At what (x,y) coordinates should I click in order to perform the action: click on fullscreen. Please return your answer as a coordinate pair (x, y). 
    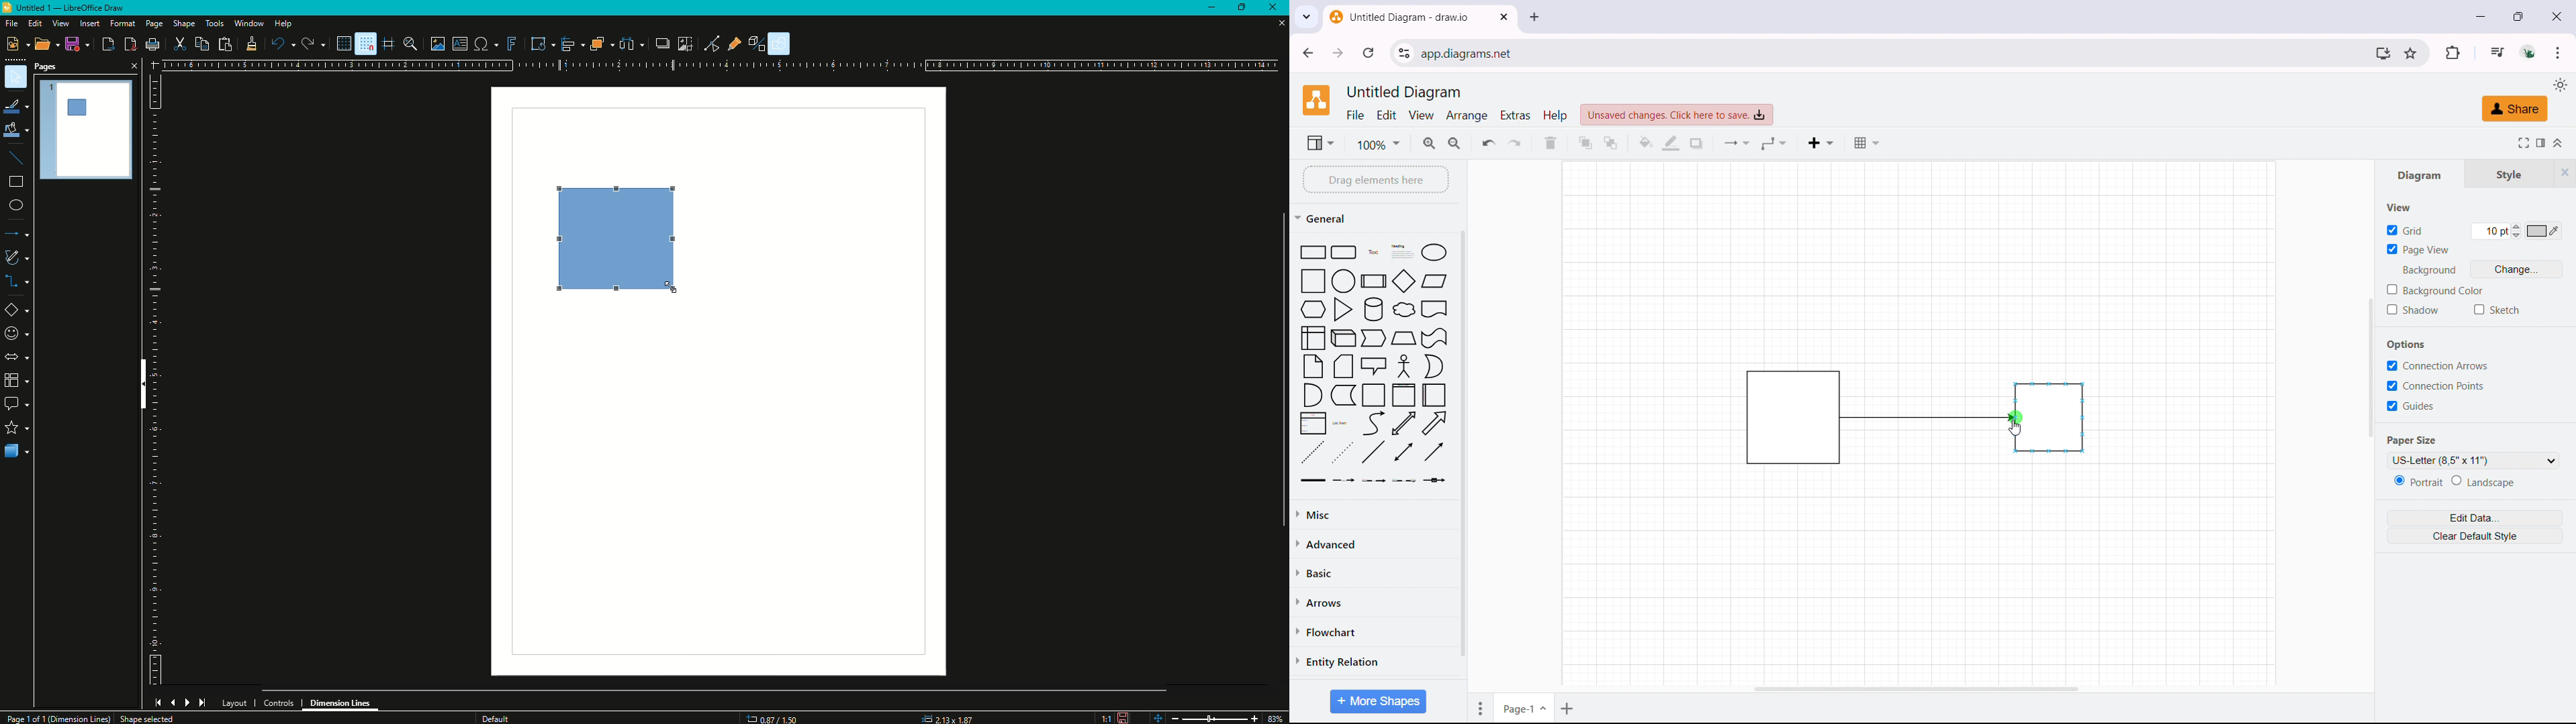
    Looking at the image, I should click on (2521, 142).